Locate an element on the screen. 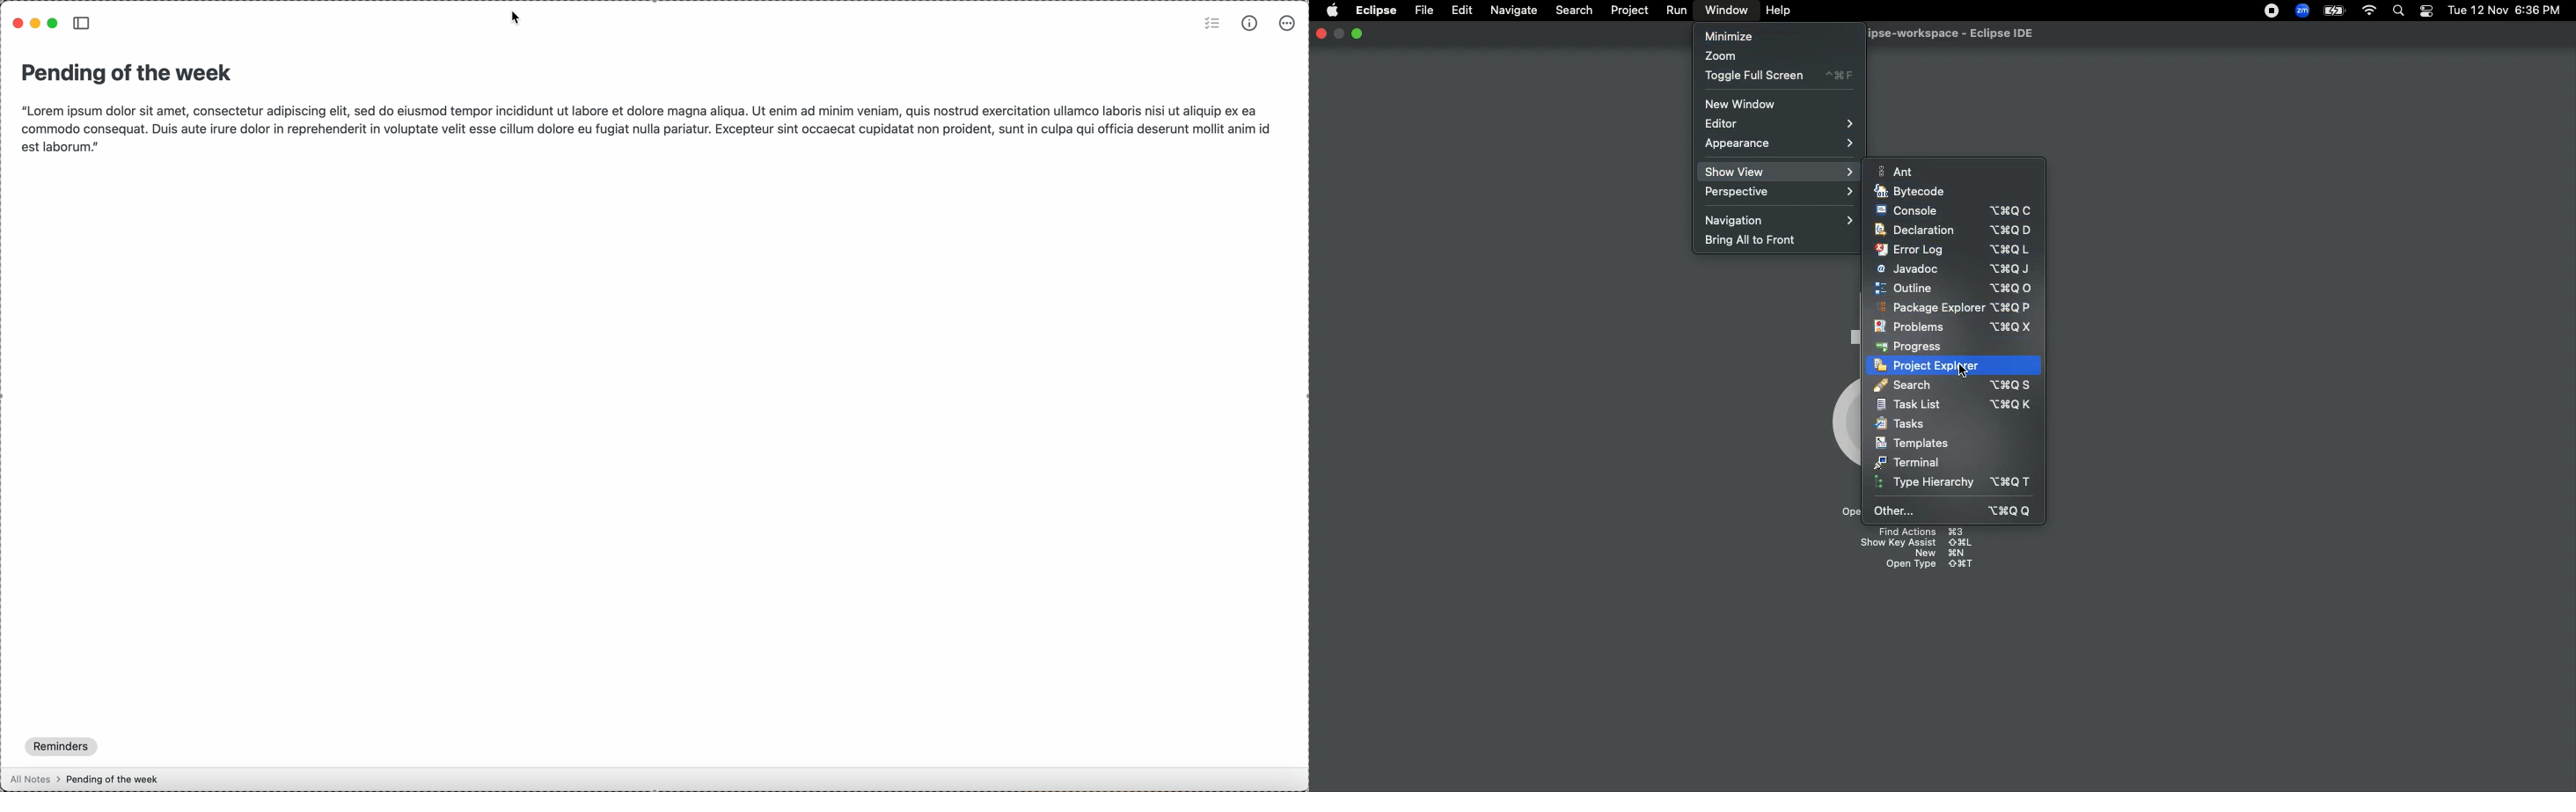 The image size is (2576, 812). Search is located at coordinates (1572, 10).